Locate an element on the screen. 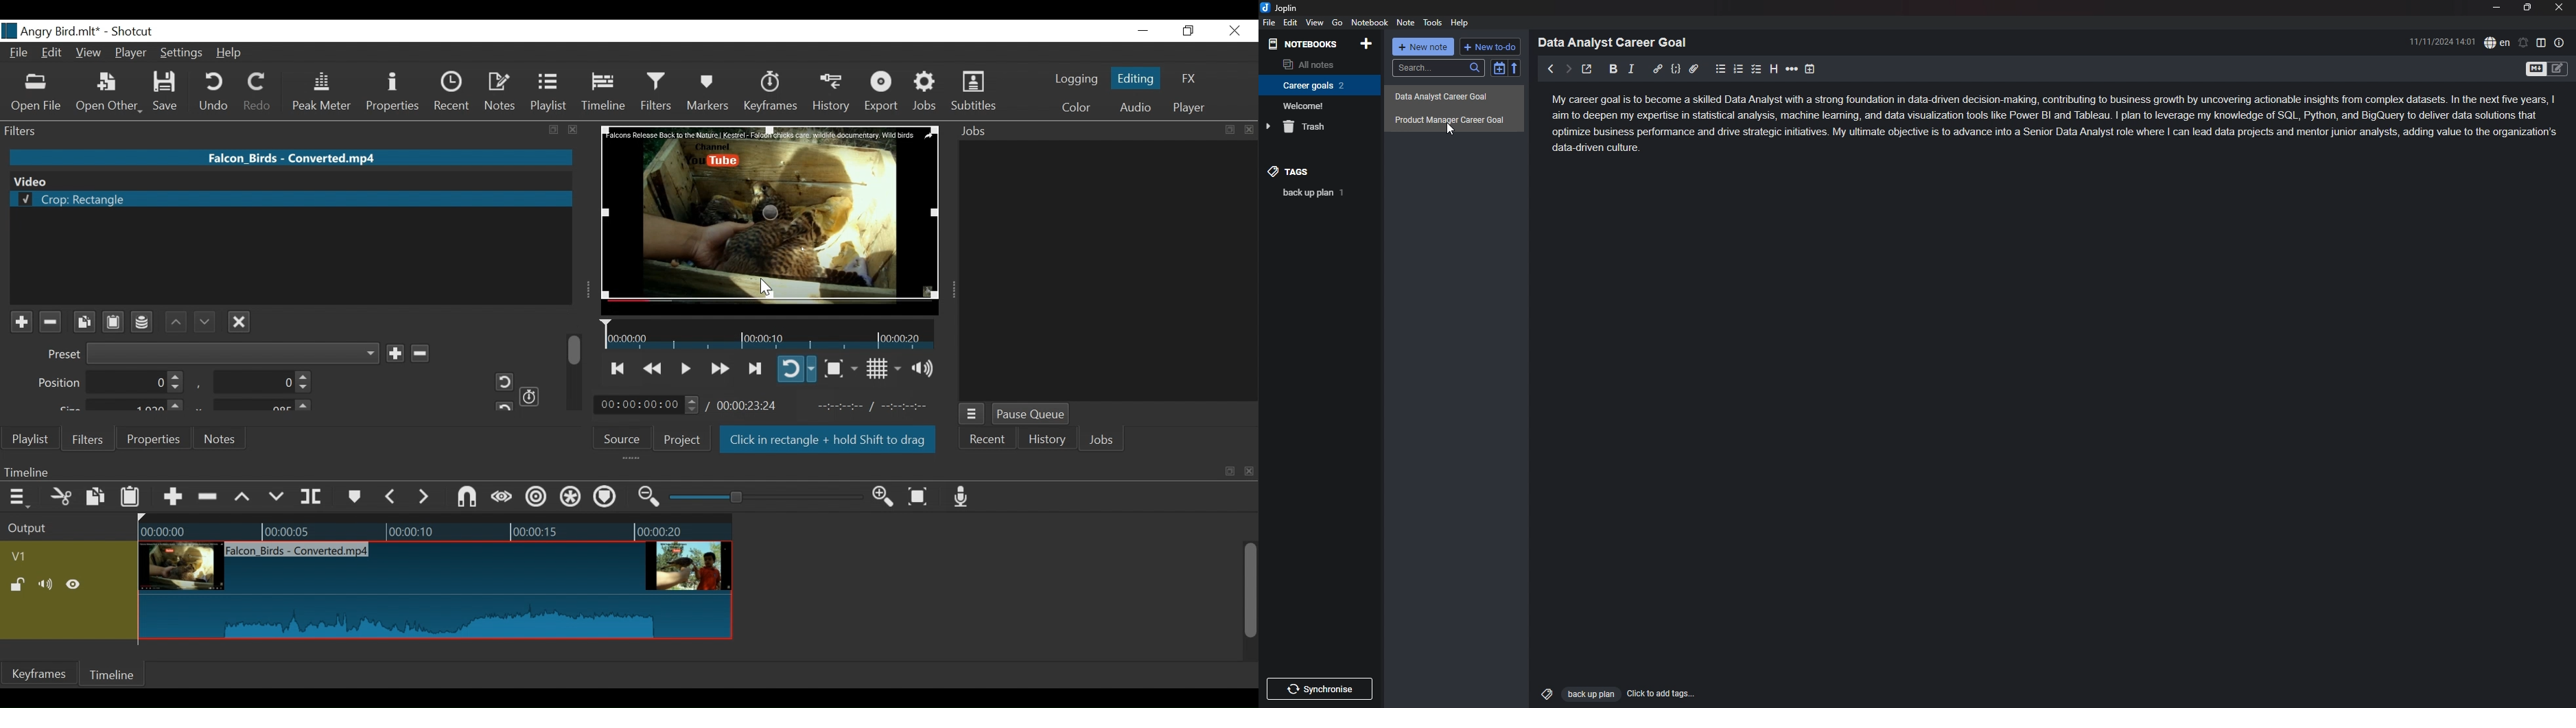  Pause Queue is located at coordinates (1033, 415).